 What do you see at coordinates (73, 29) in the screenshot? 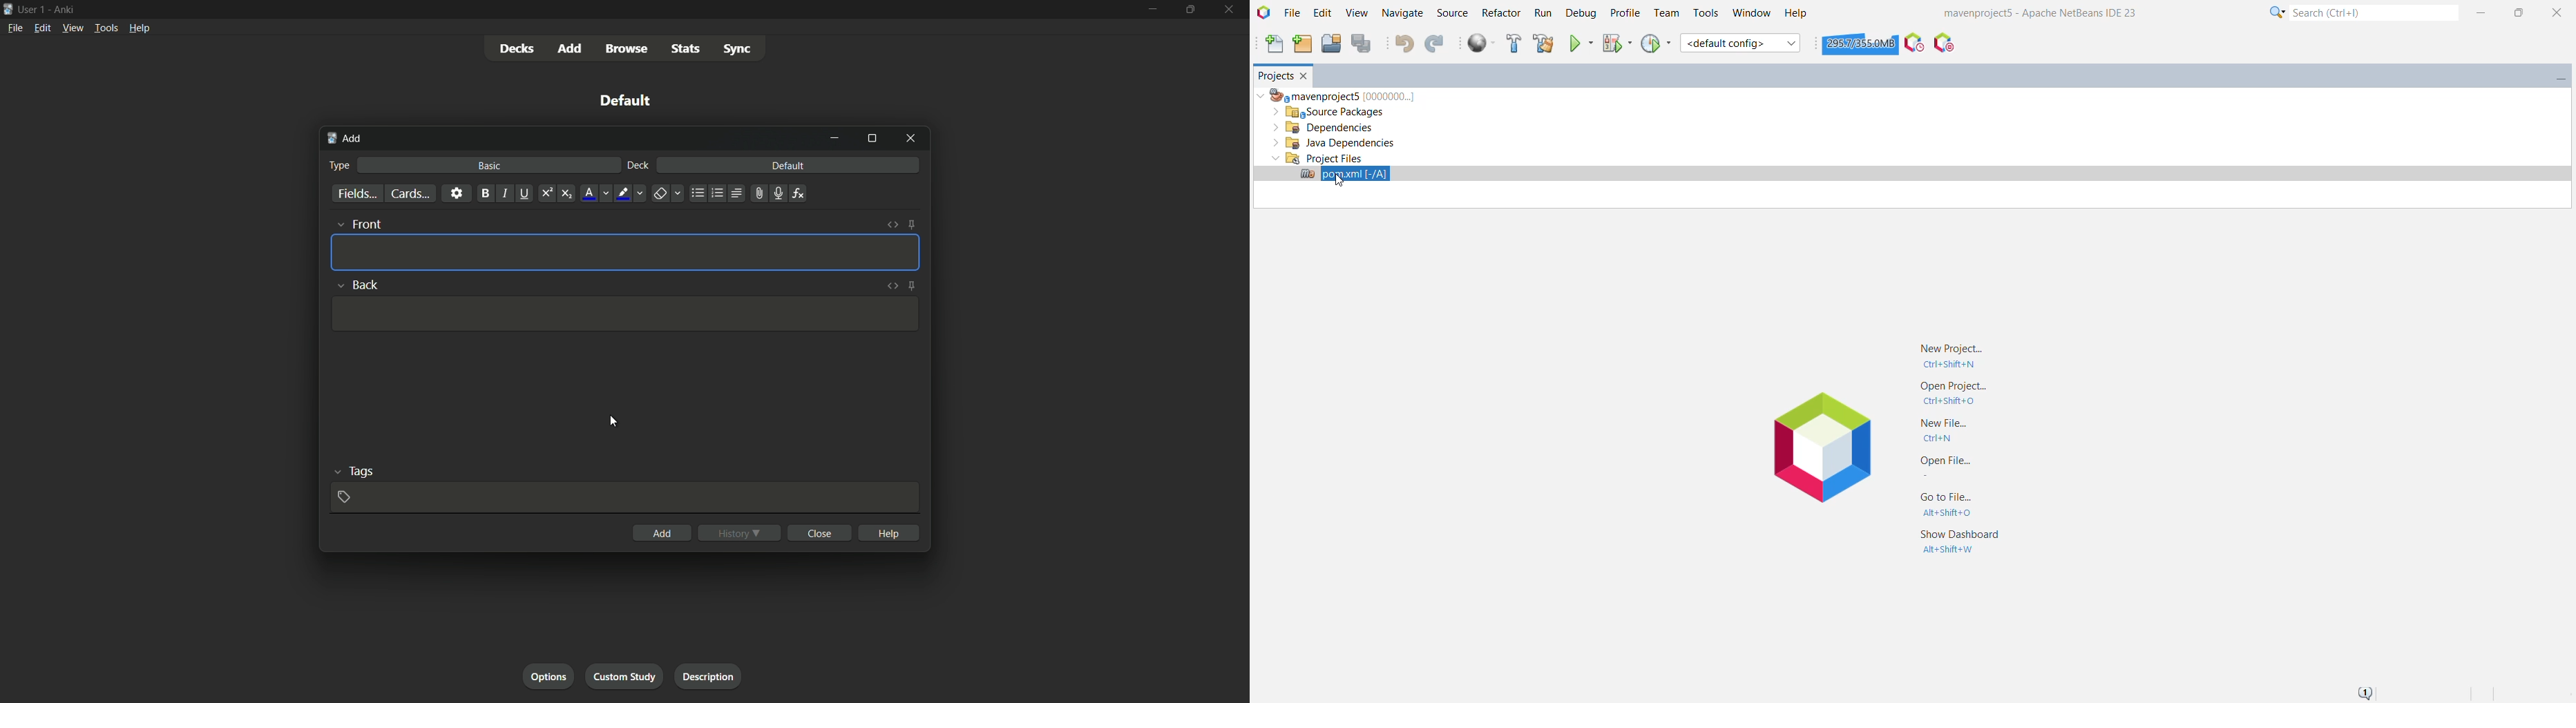
I see `view` at bounding box center [73, 29].